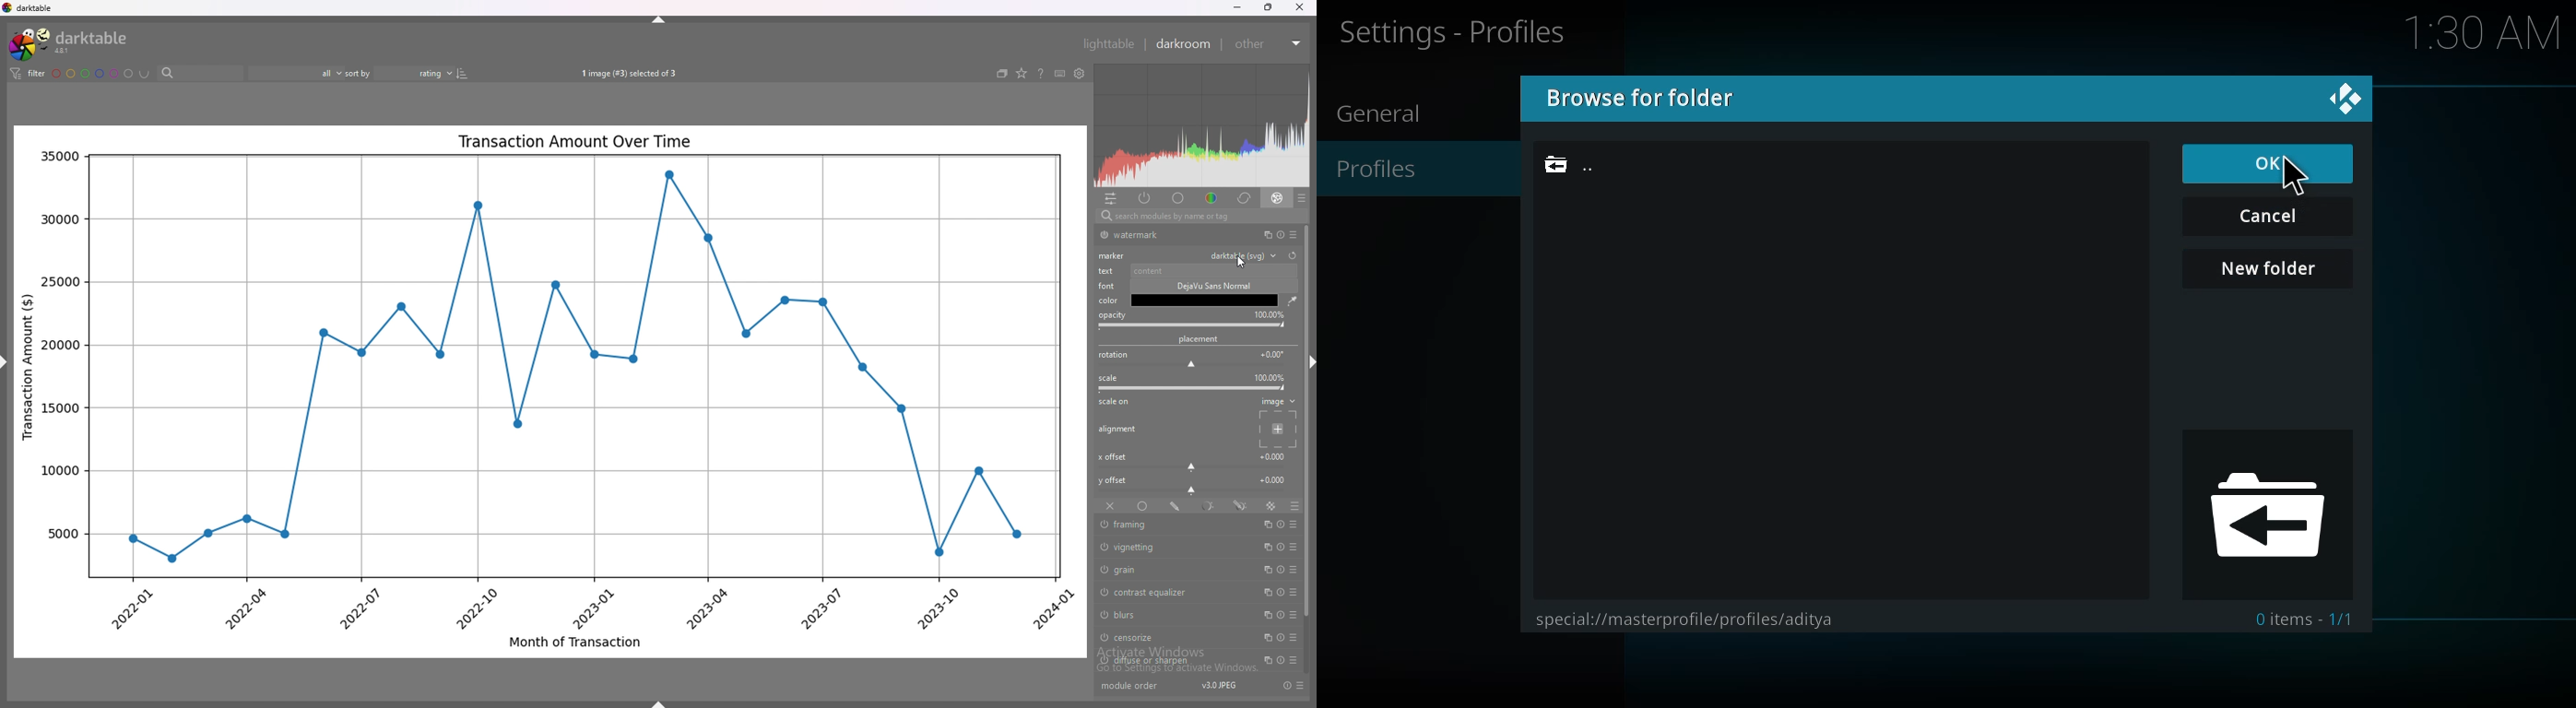  Describe the element at coordinates (1171, 615) in the screenshot. I see `blurs` at that location.